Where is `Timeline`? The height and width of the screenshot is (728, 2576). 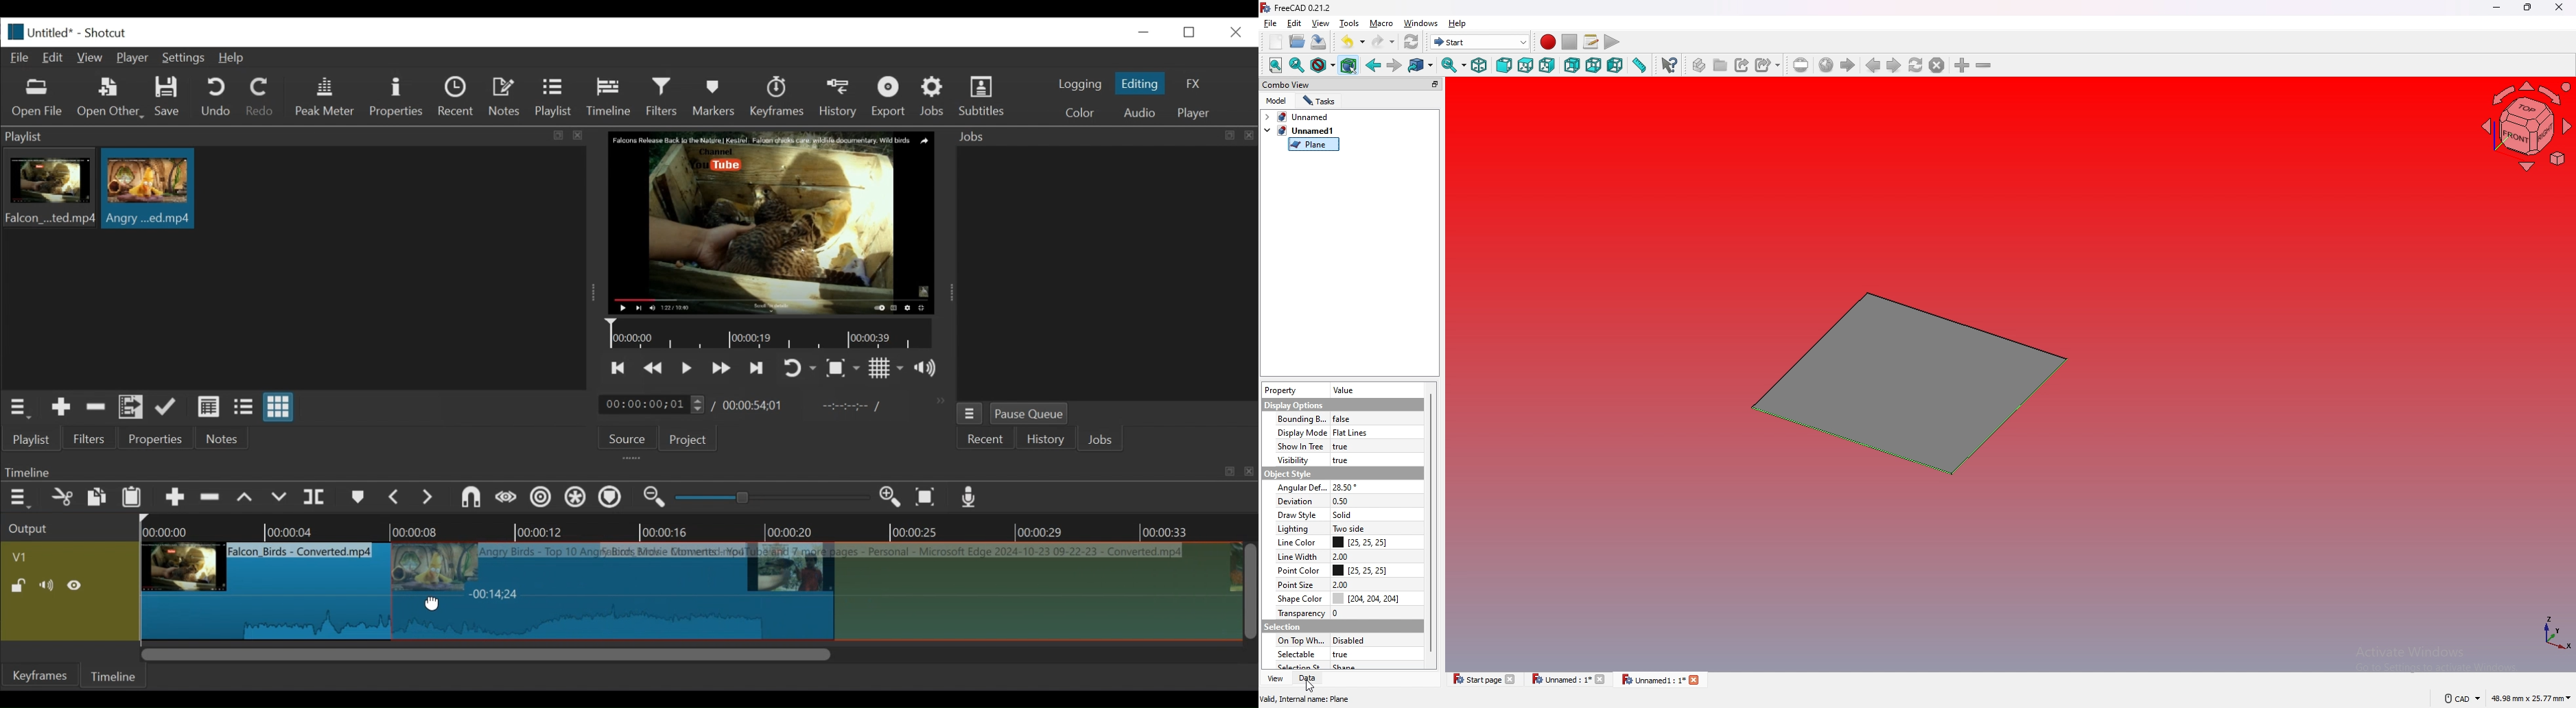 Timeline is located at coordinates (773, 334).